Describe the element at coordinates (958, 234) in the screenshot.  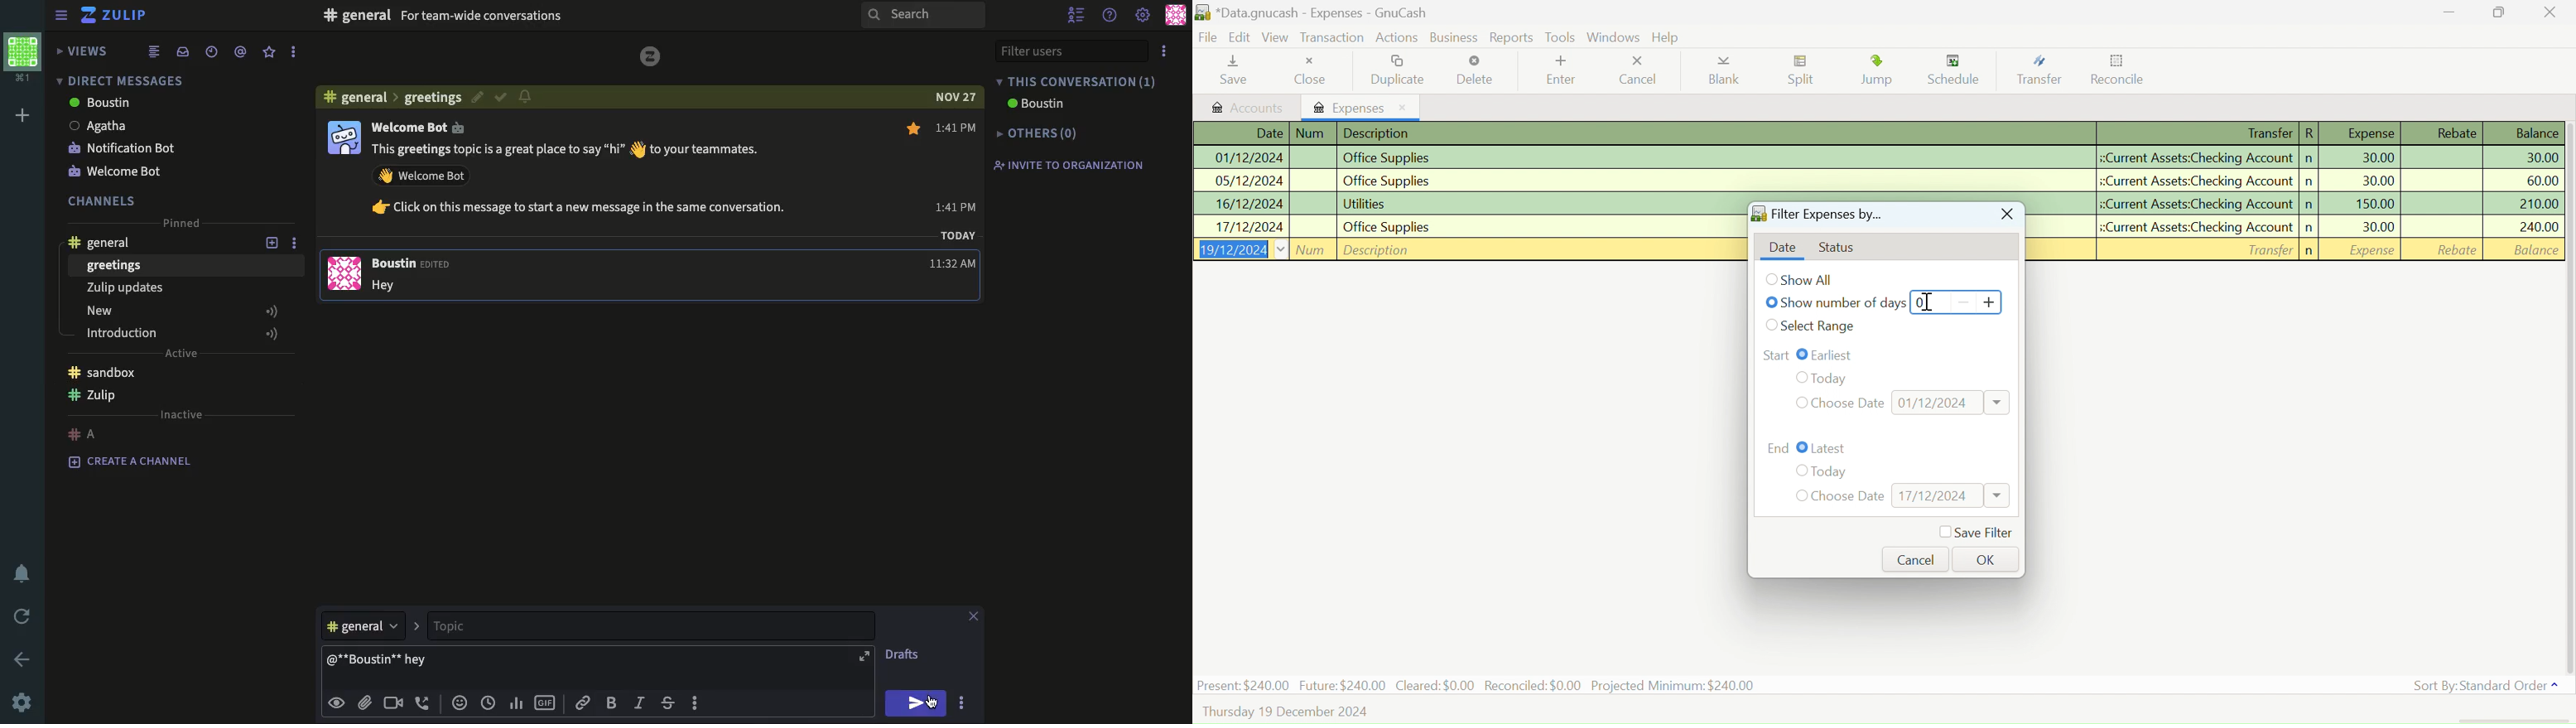
I see `TODAY` at that location.